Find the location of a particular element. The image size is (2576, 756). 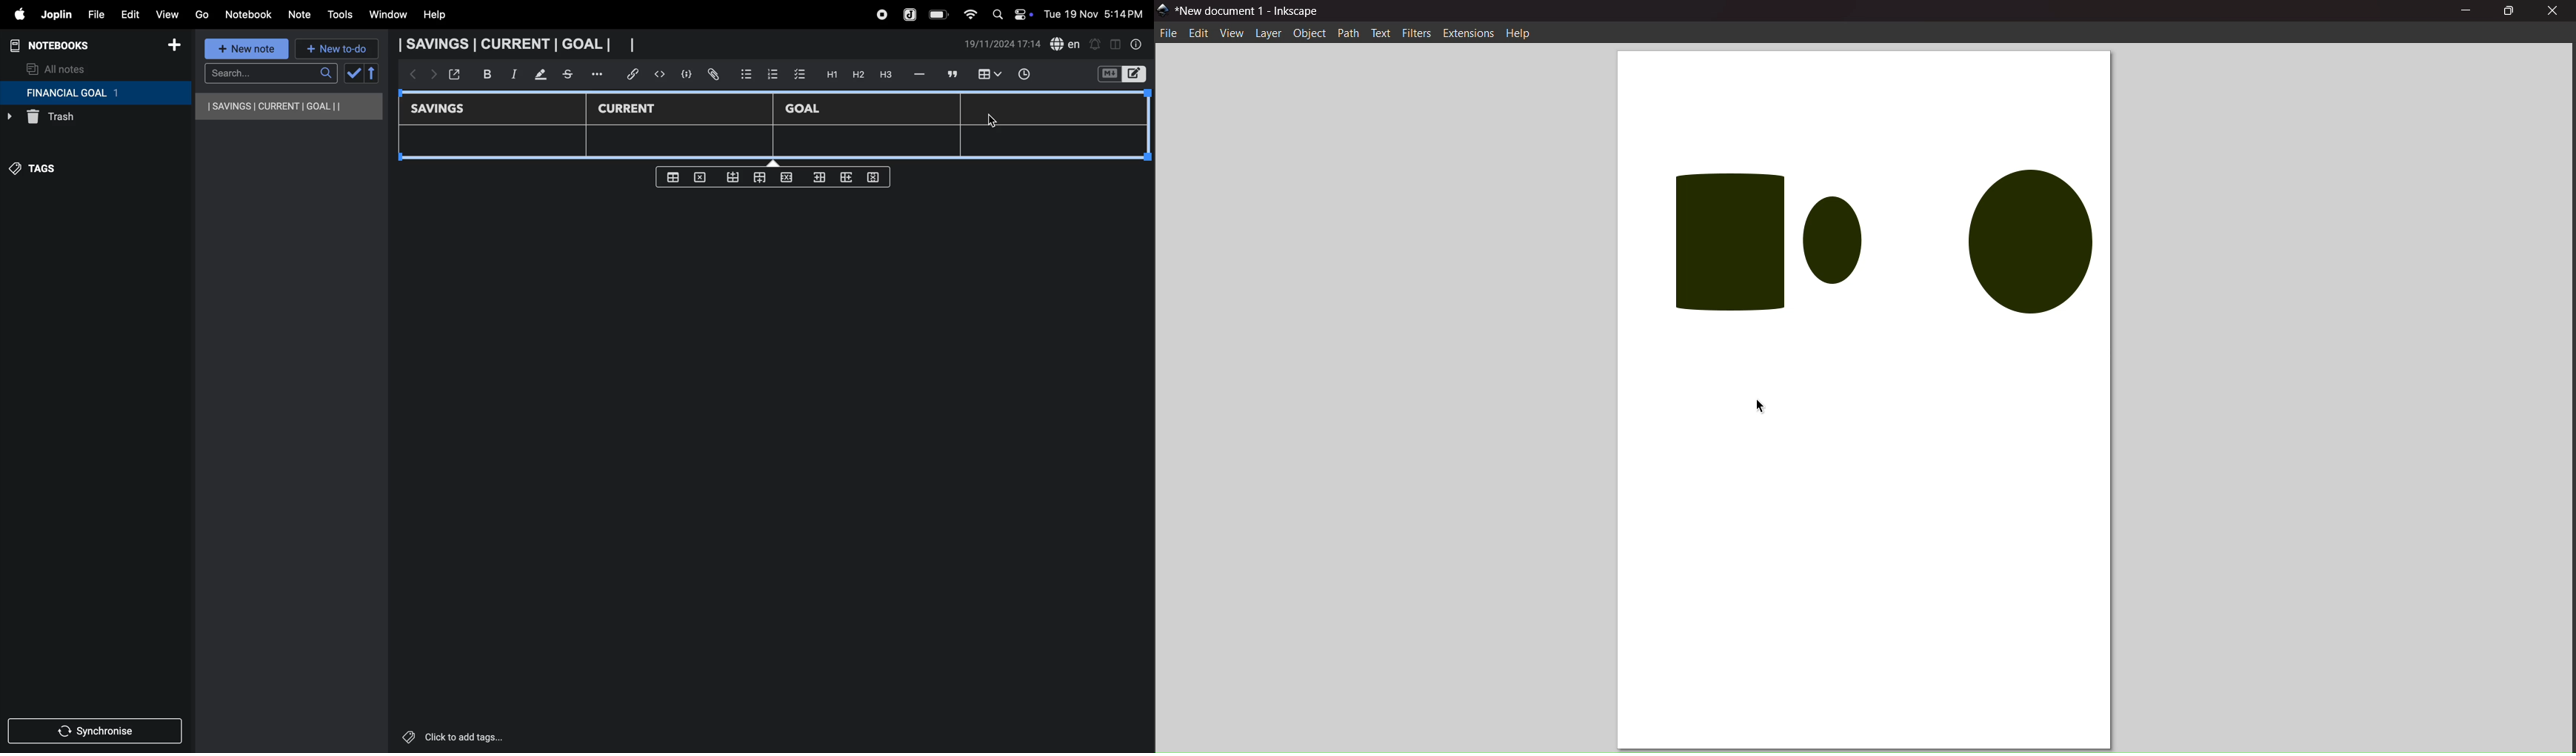

logo is located at coordinates (1164, 10).